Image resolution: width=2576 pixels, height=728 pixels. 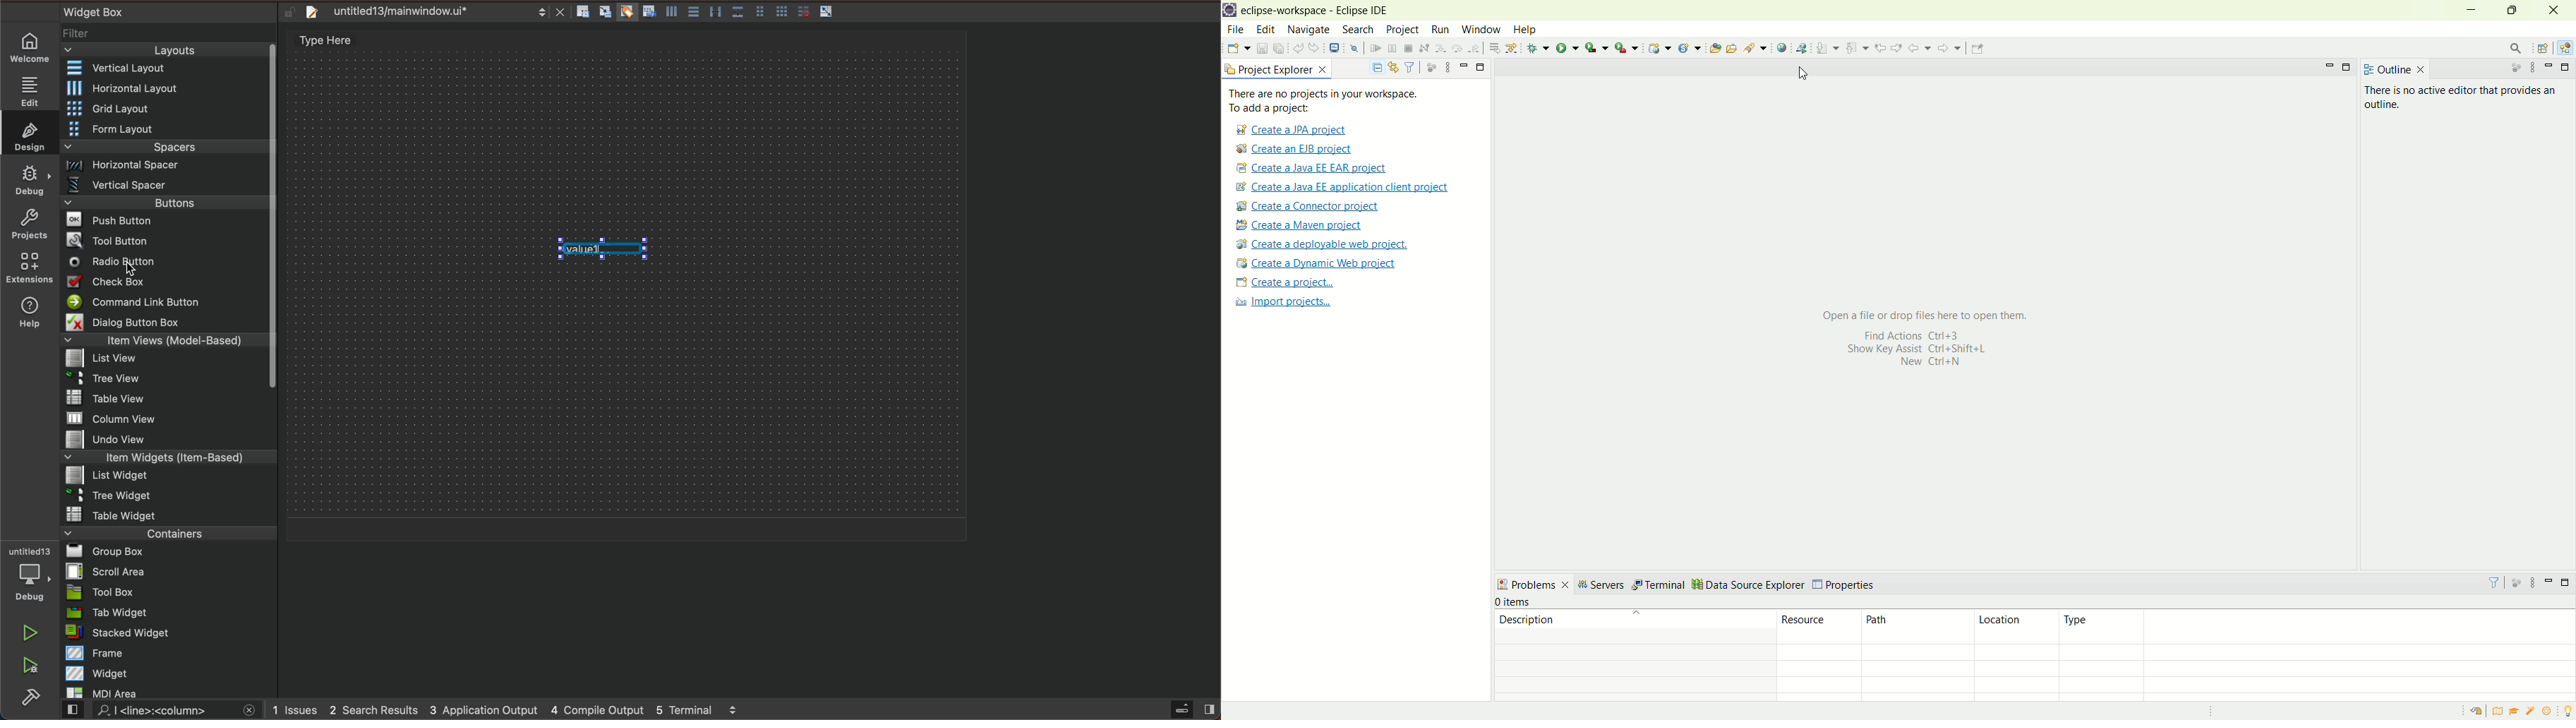 What do you see at coordinates (1438, 29) in the screenshot?
I see `run` at bounding box center [1438, 29].